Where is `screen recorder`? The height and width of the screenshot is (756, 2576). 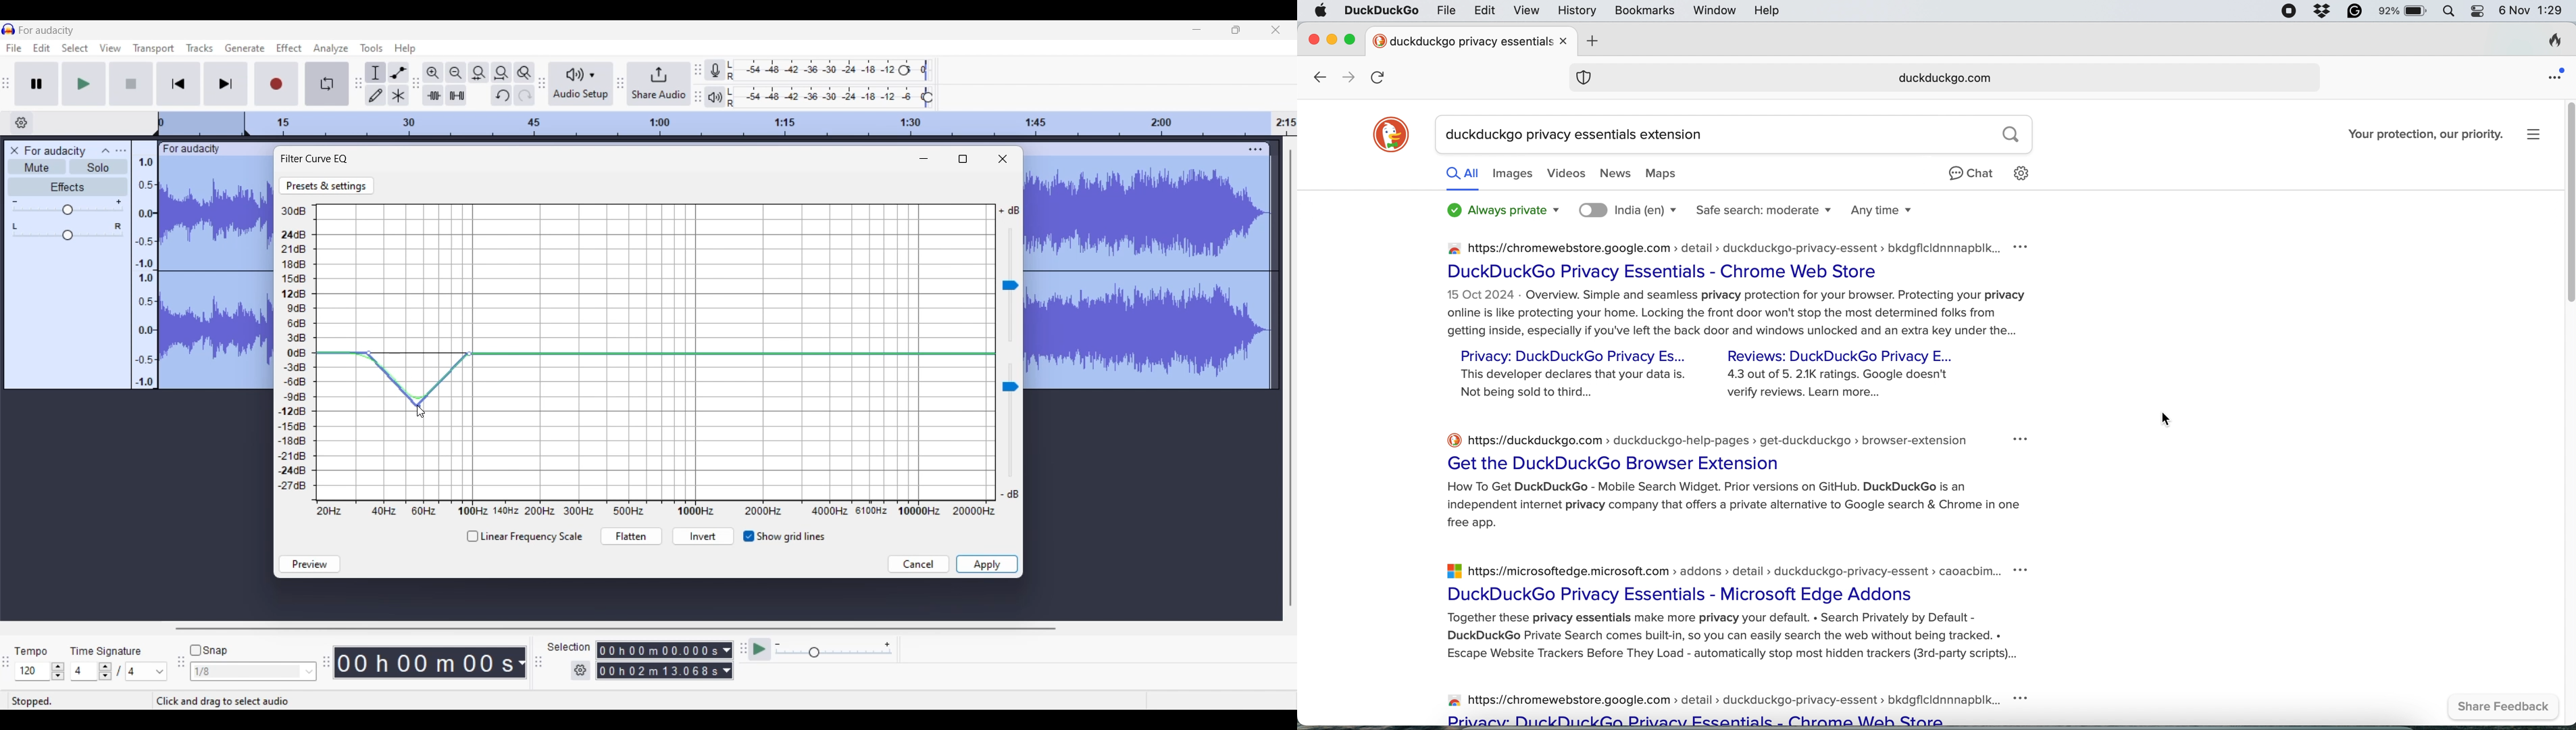 screen recorder is located at coordinates (2287, 12).